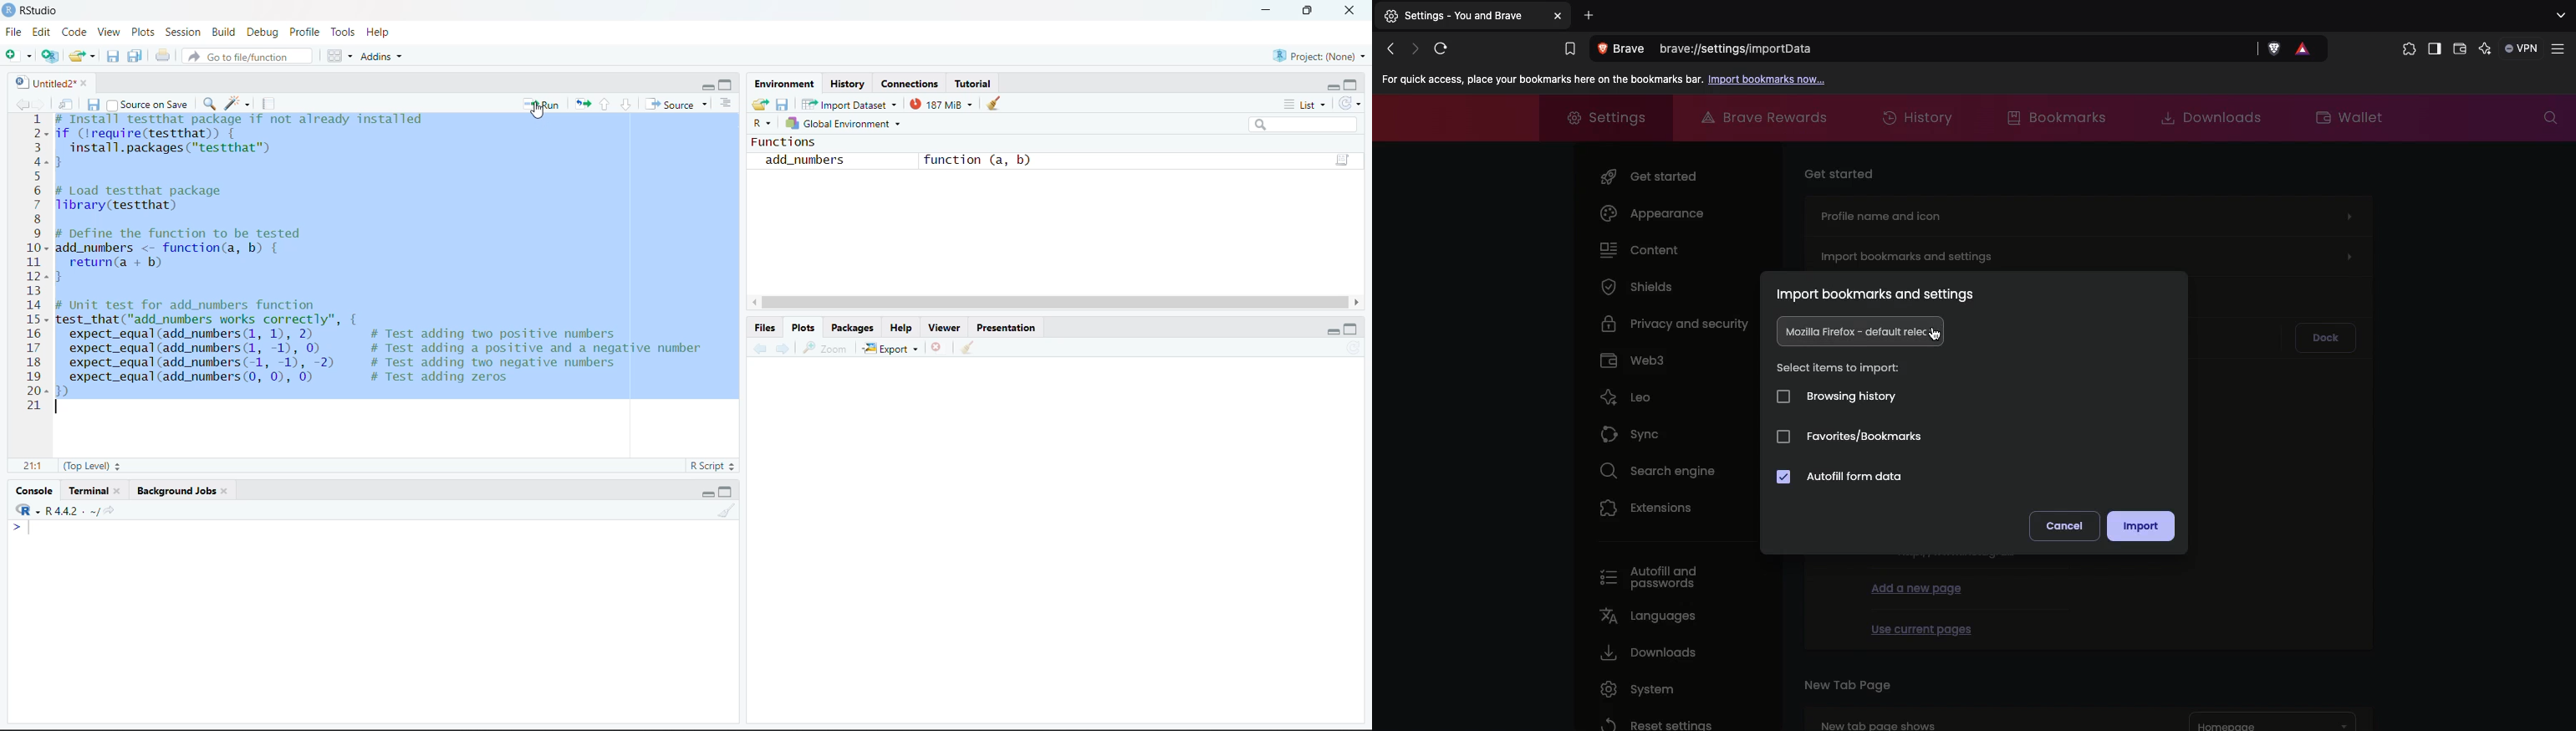  What do you see at coordinates (383, 57) in the screenshot?
I see `Addins` at bounding box center [383, 57].